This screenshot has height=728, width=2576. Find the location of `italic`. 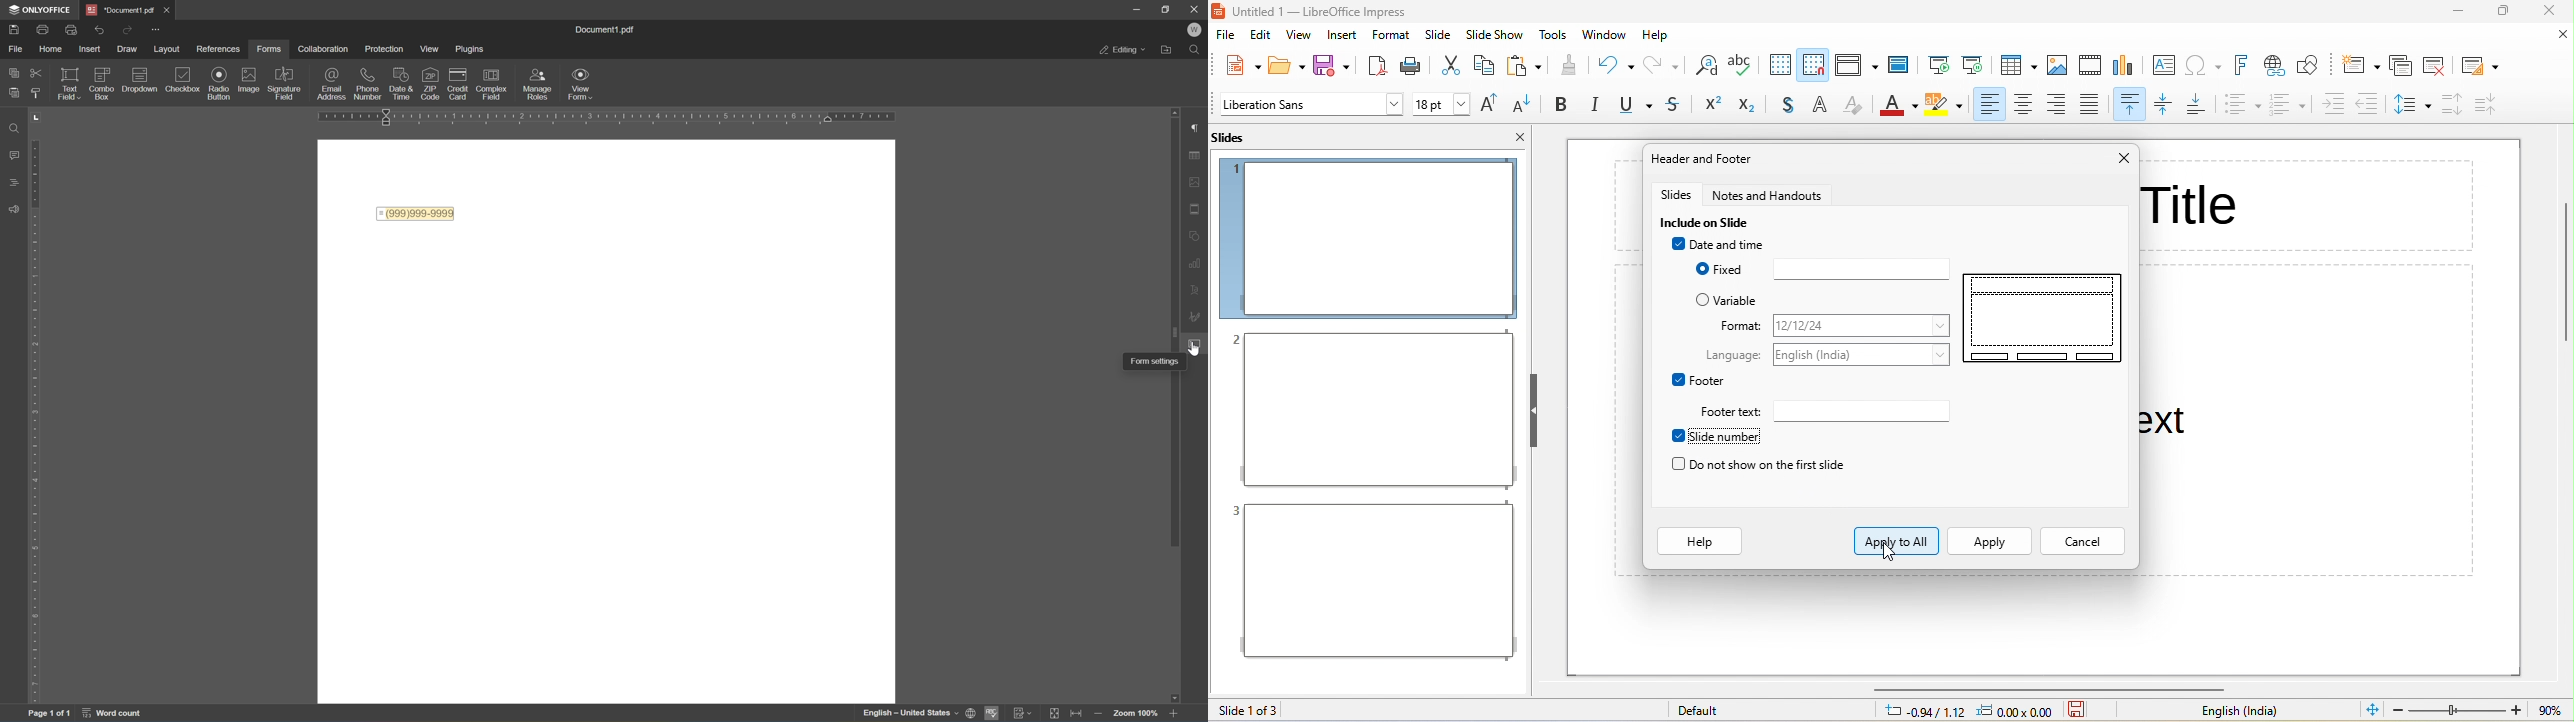

italic is located at coordinates (1594, 105).